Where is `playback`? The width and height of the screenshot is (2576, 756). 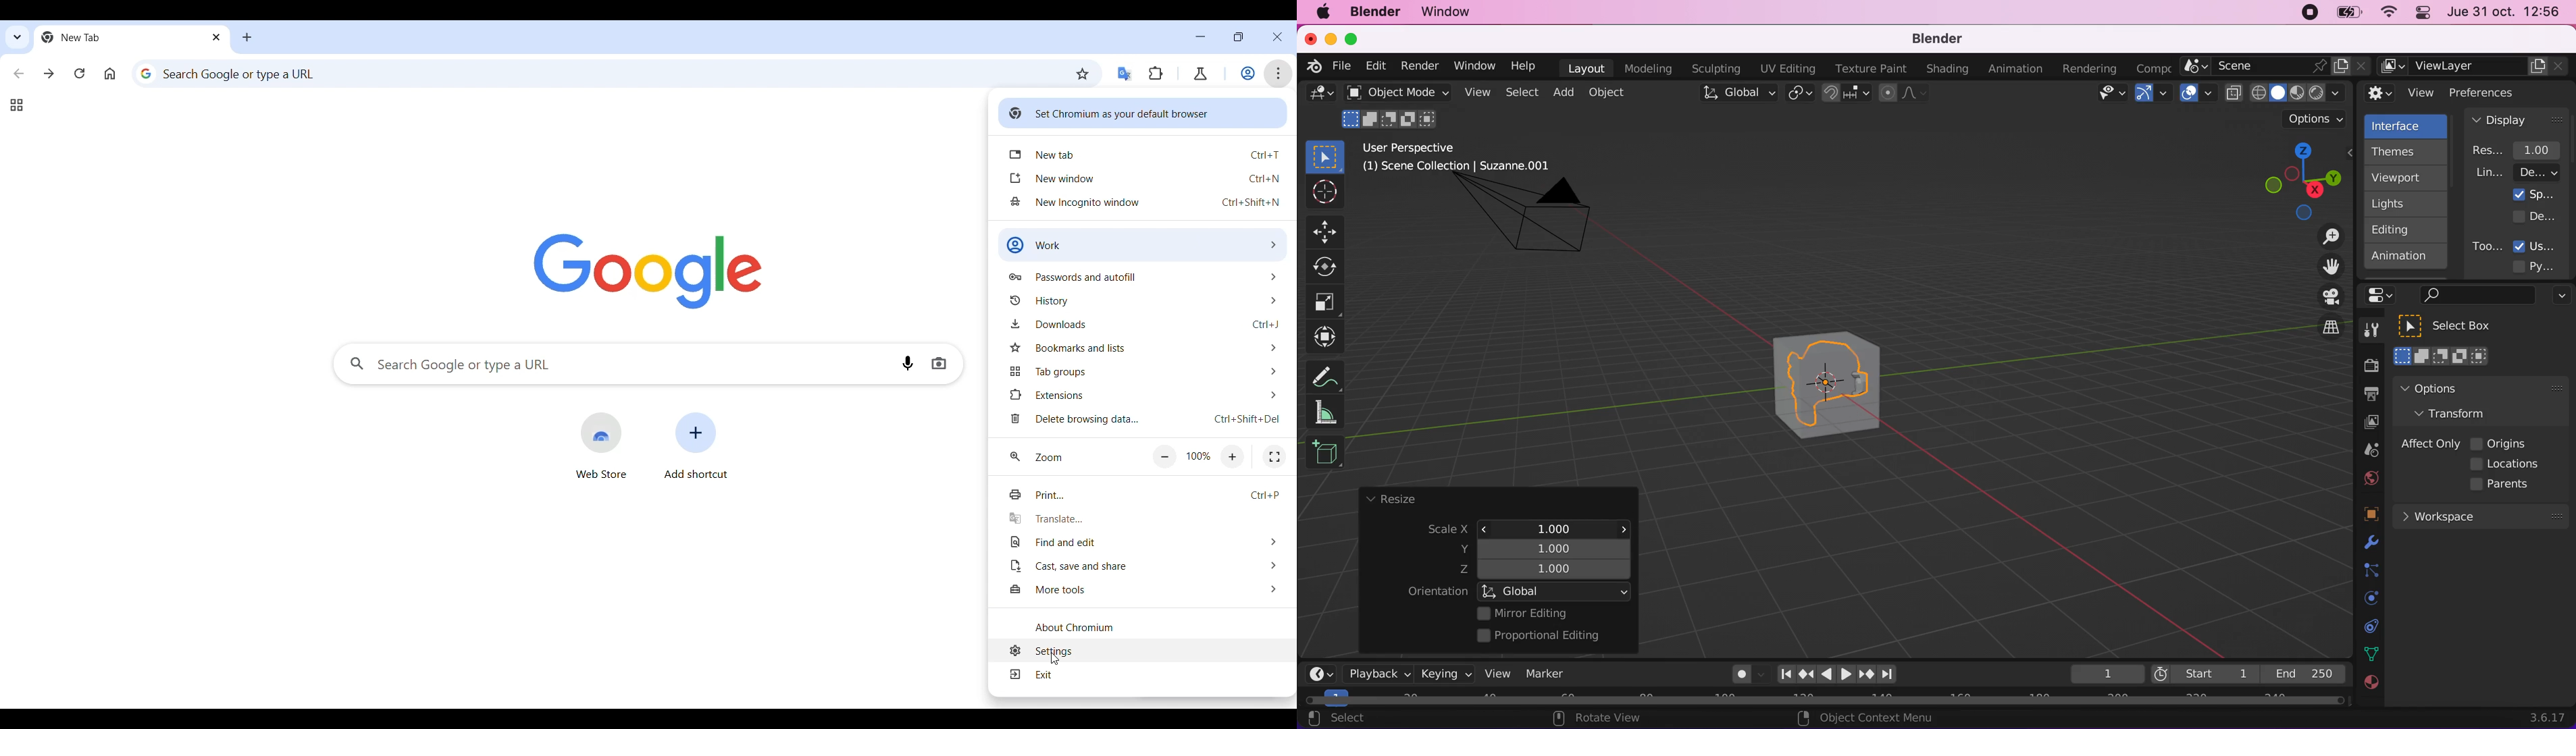
playback is located at coordinates (1375, 673).